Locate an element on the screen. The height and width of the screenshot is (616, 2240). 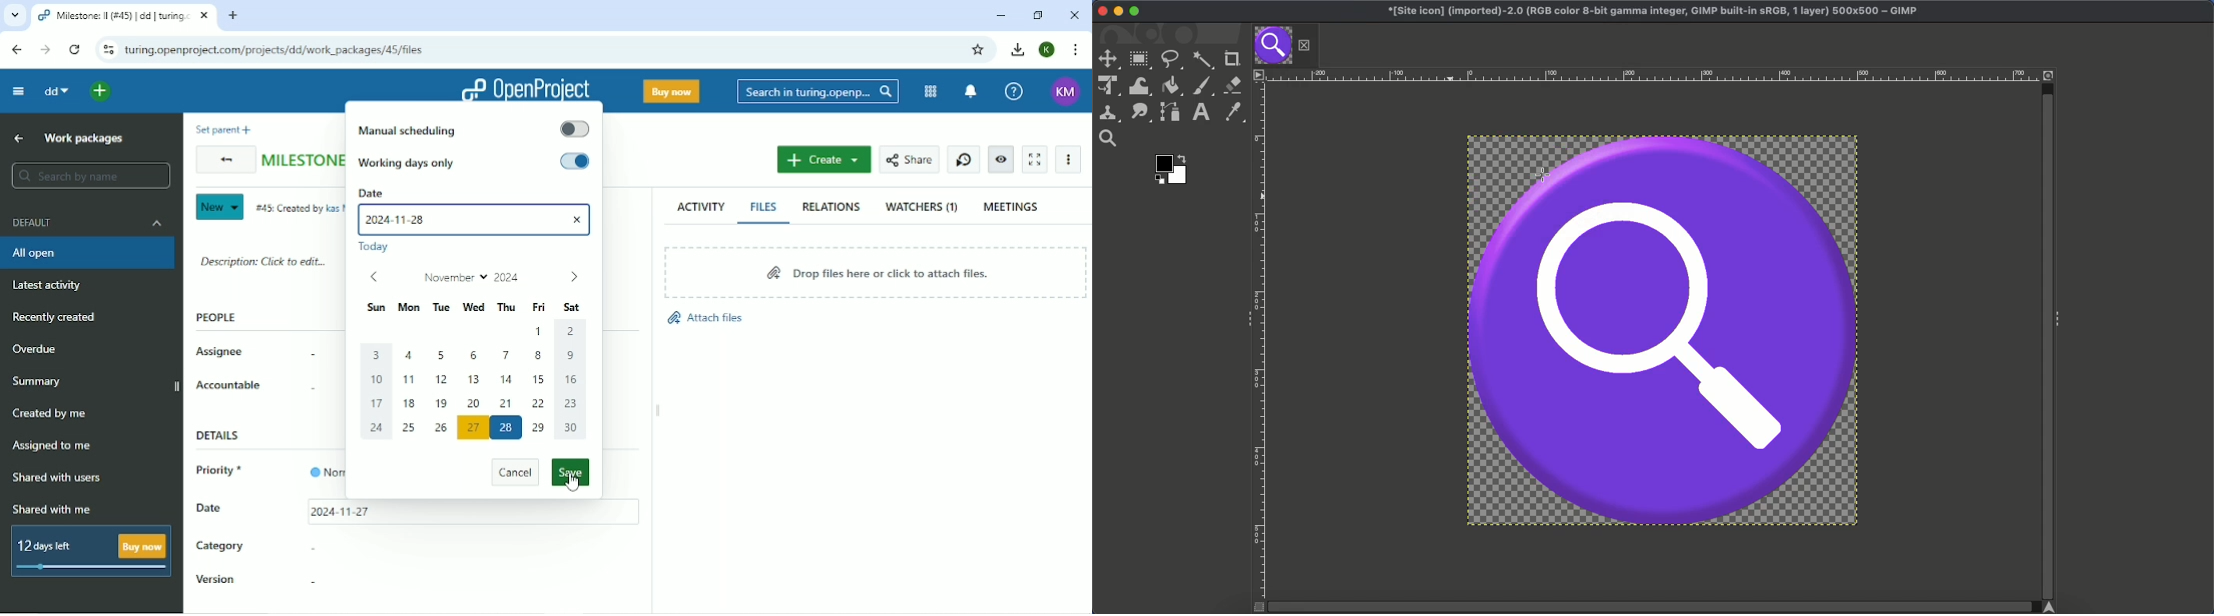
Changed saturation is located at coordinates (1662, 330).